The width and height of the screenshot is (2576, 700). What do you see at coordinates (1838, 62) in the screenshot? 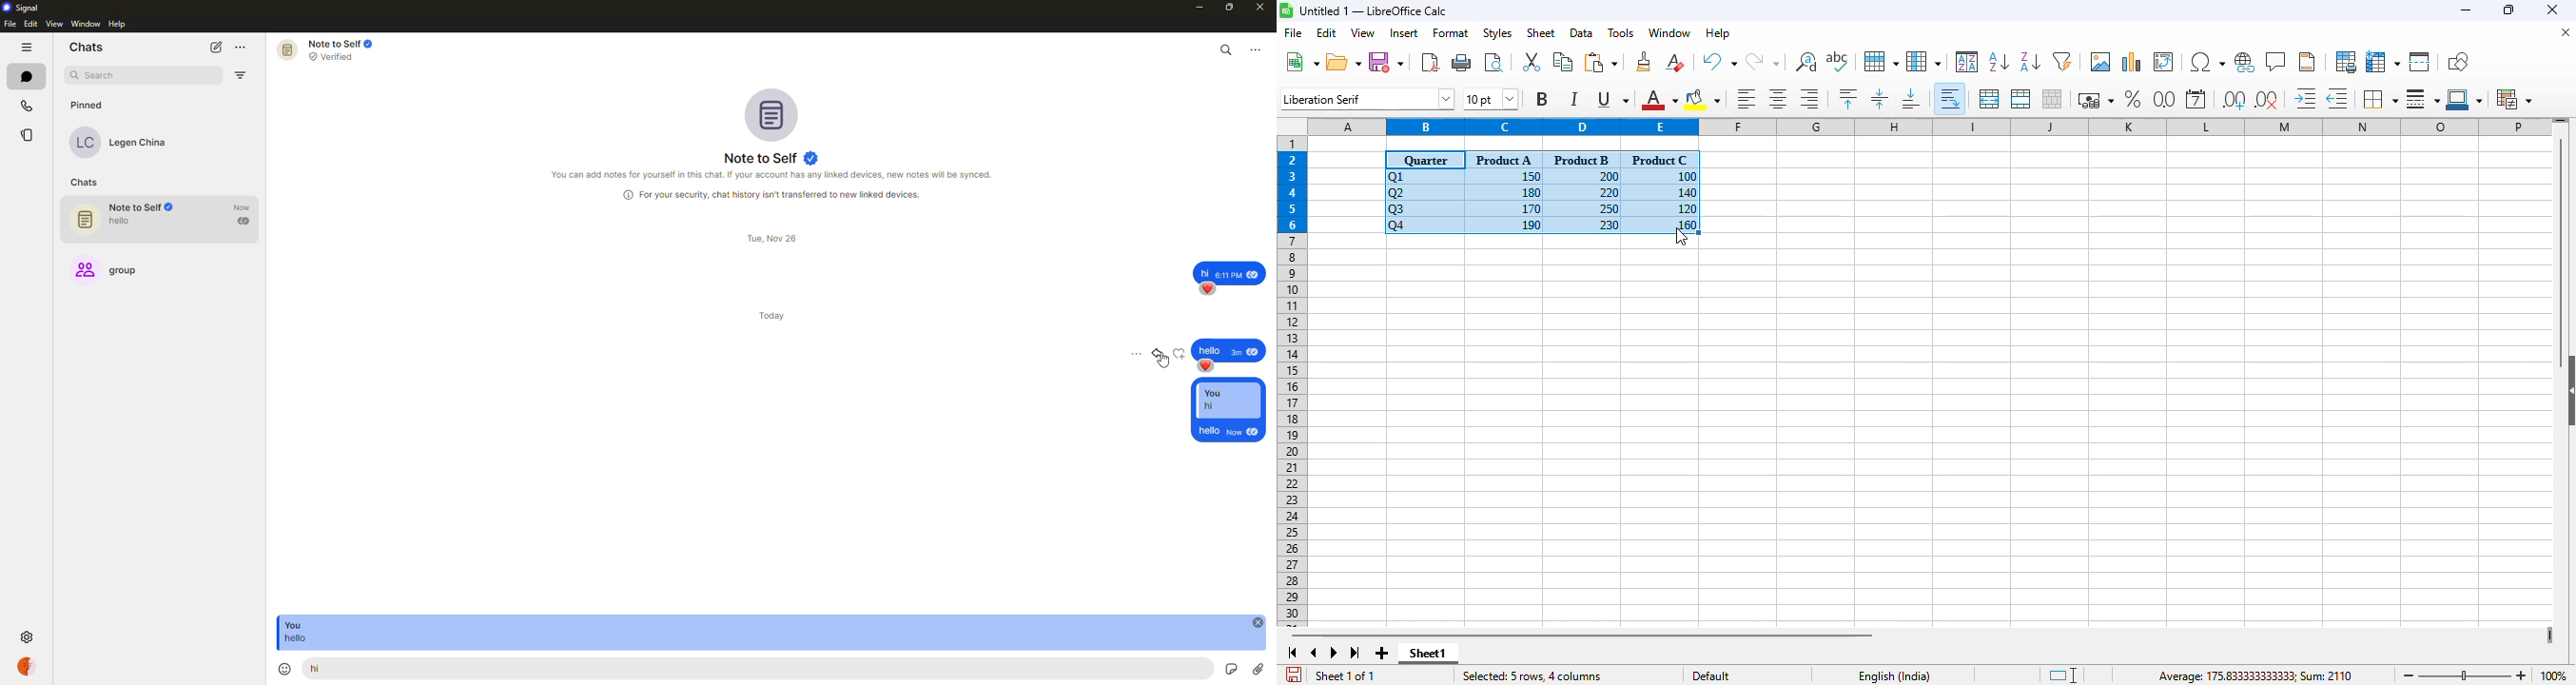
I see `spelling` at bounding box center [1838, 62].